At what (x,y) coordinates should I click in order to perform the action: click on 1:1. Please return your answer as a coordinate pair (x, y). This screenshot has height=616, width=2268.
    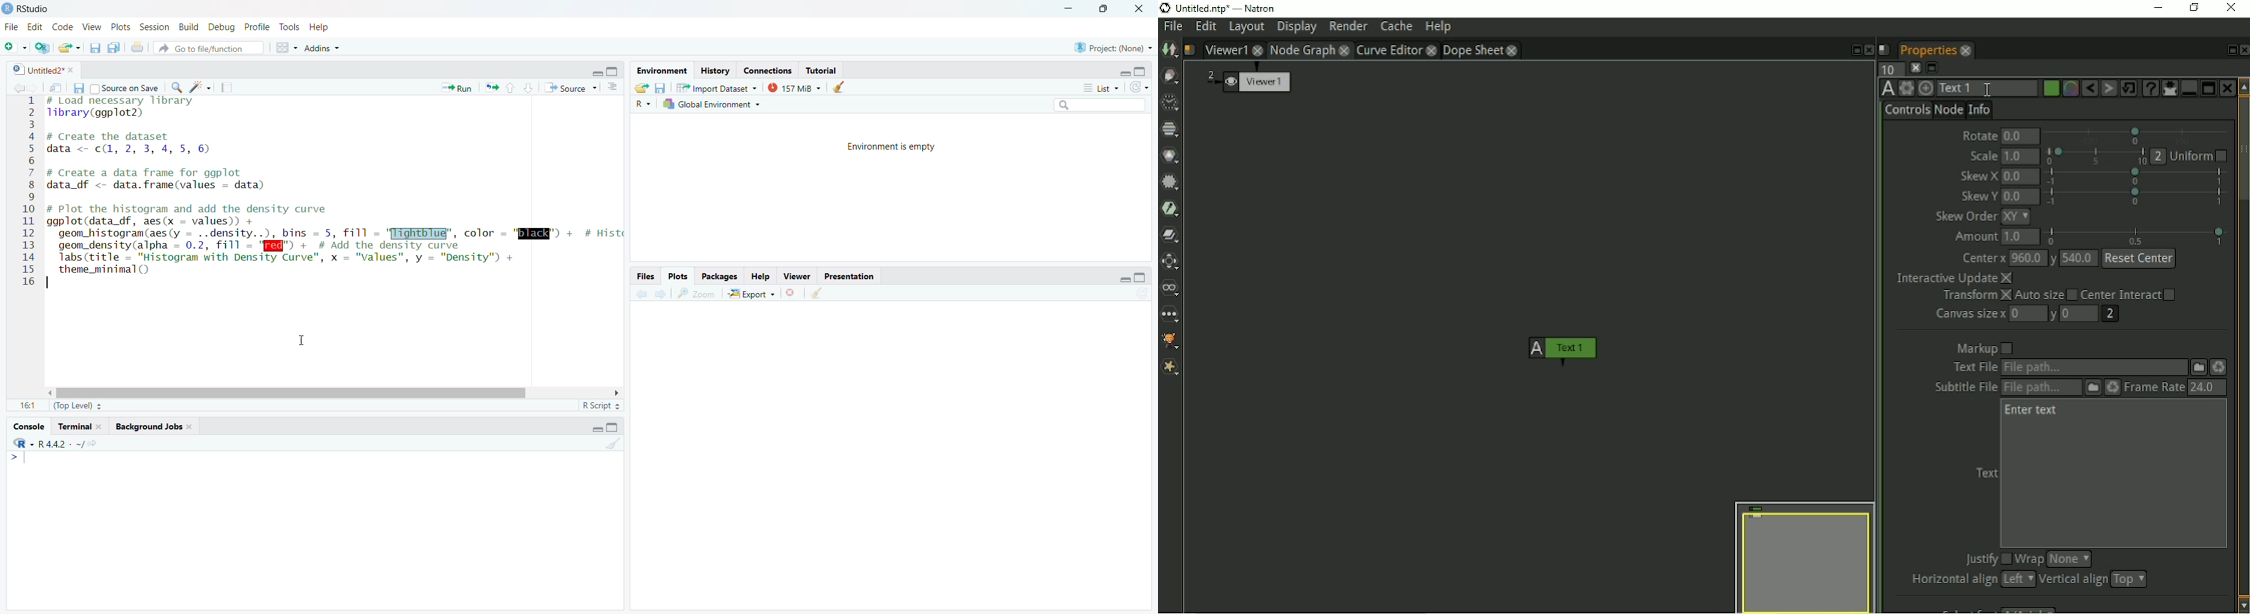
    Looking at the image, I should click on (30, 405).